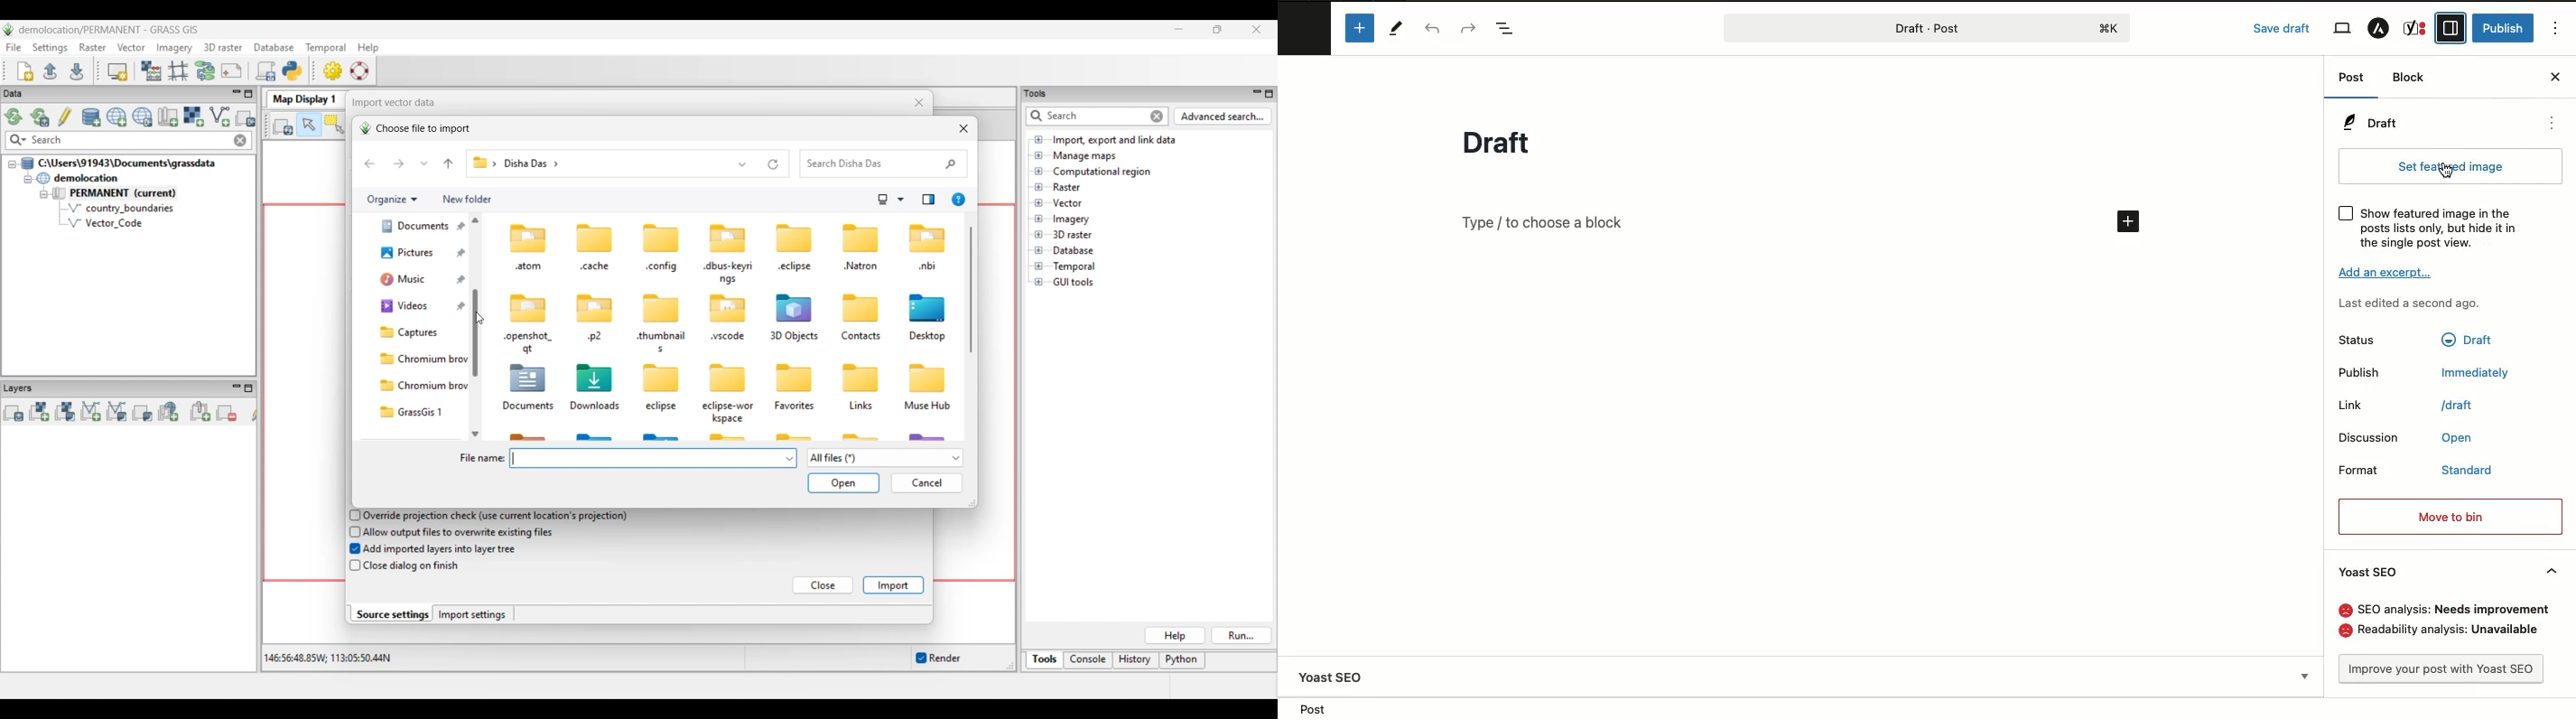 This screenshot has height=728, width=2576. What do you see at coordinates (2110, 28) in the screenshot?
I see `command+K` at bounding box center [2110, 28].